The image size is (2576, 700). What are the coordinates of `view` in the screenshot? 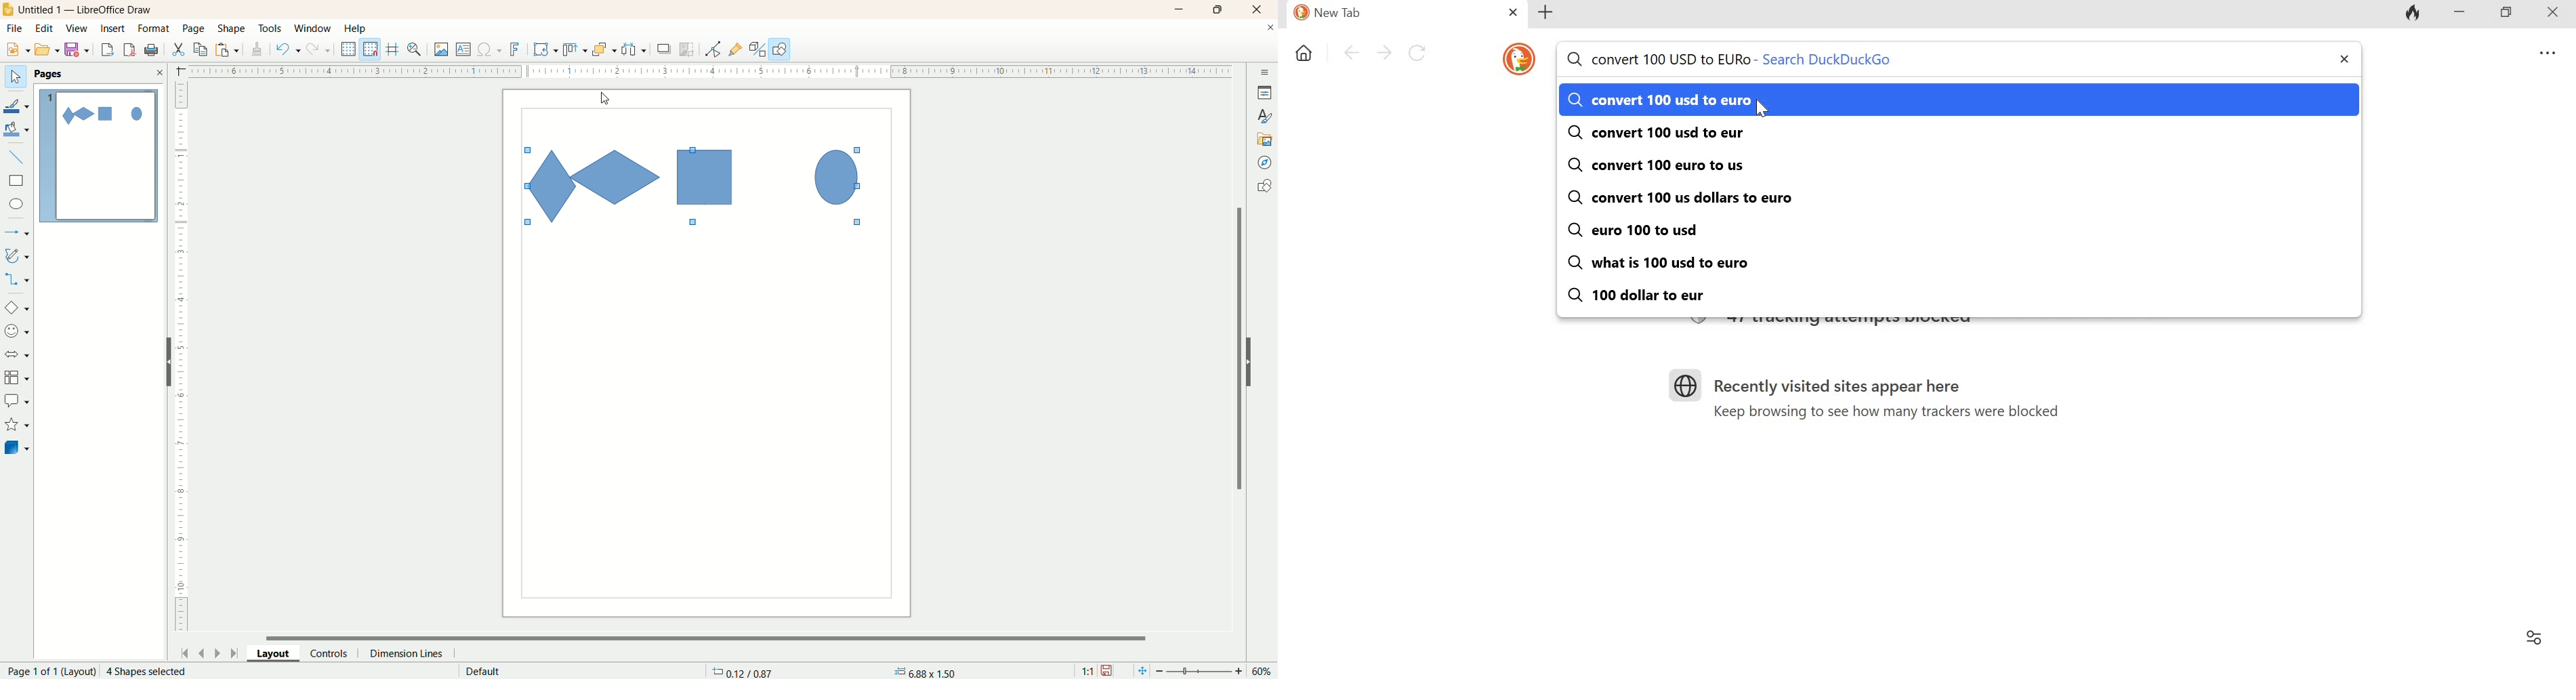 It's located at (78, 29).